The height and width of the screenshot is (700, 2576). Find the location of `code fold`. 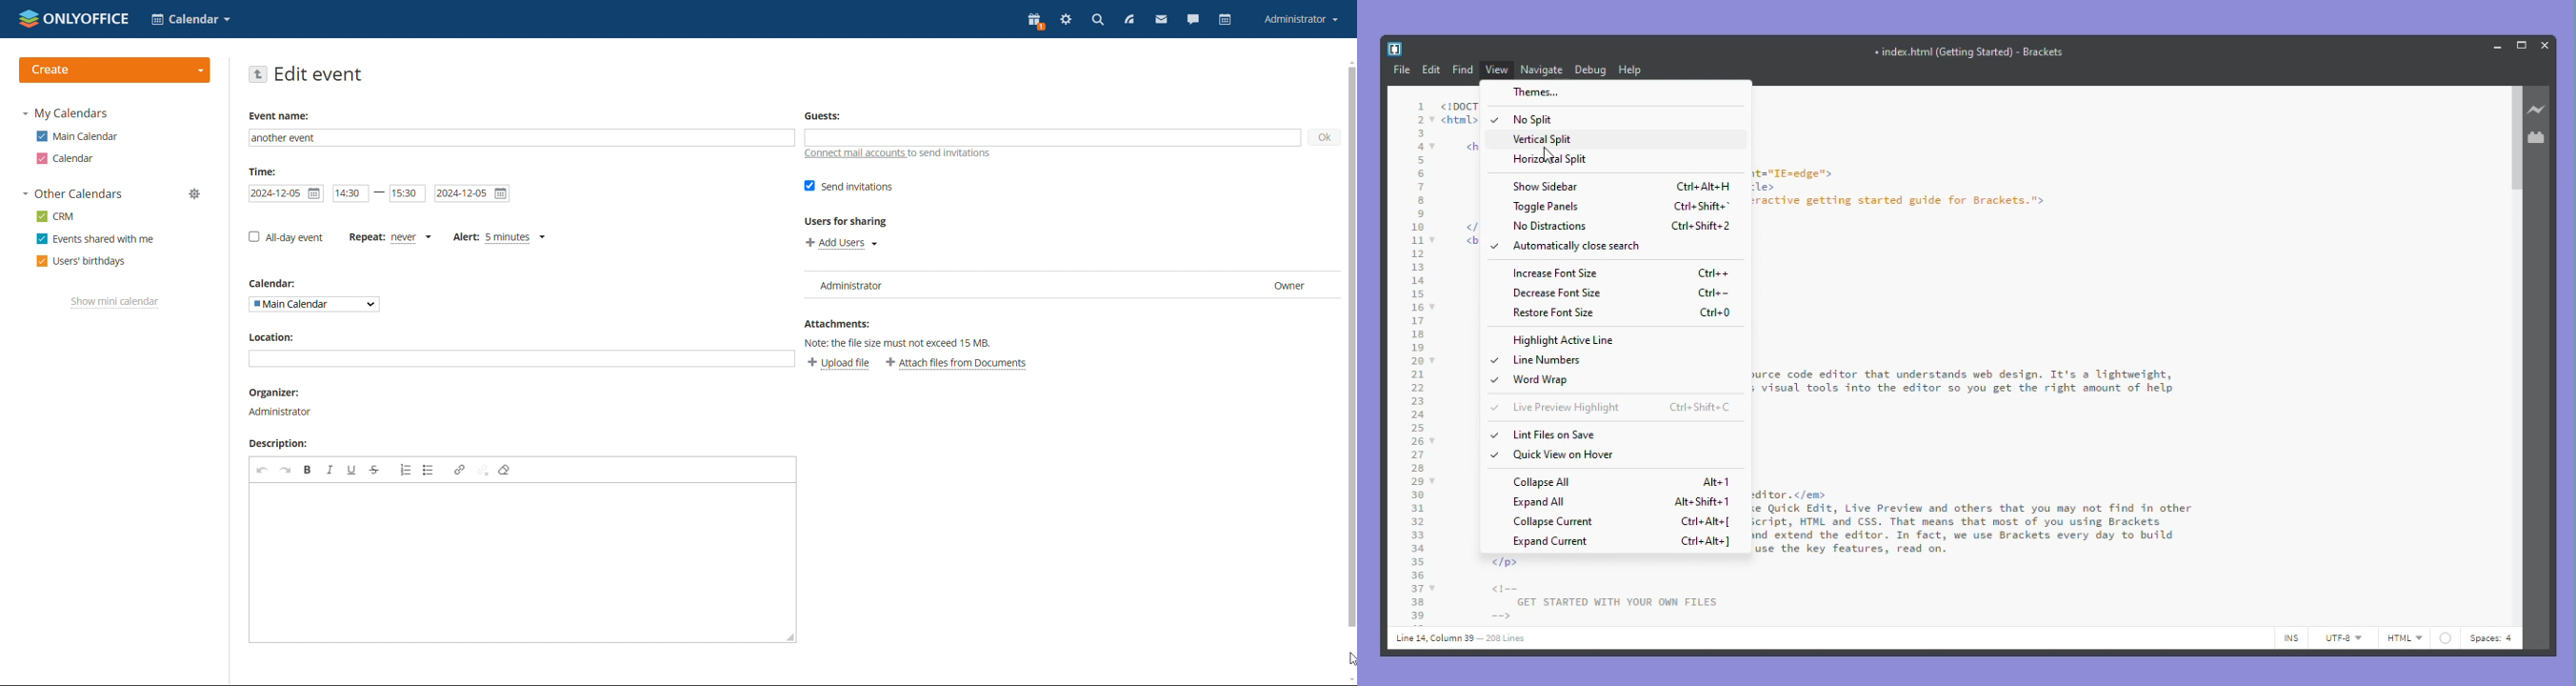

code fold is located at coordinates (1434, 119).